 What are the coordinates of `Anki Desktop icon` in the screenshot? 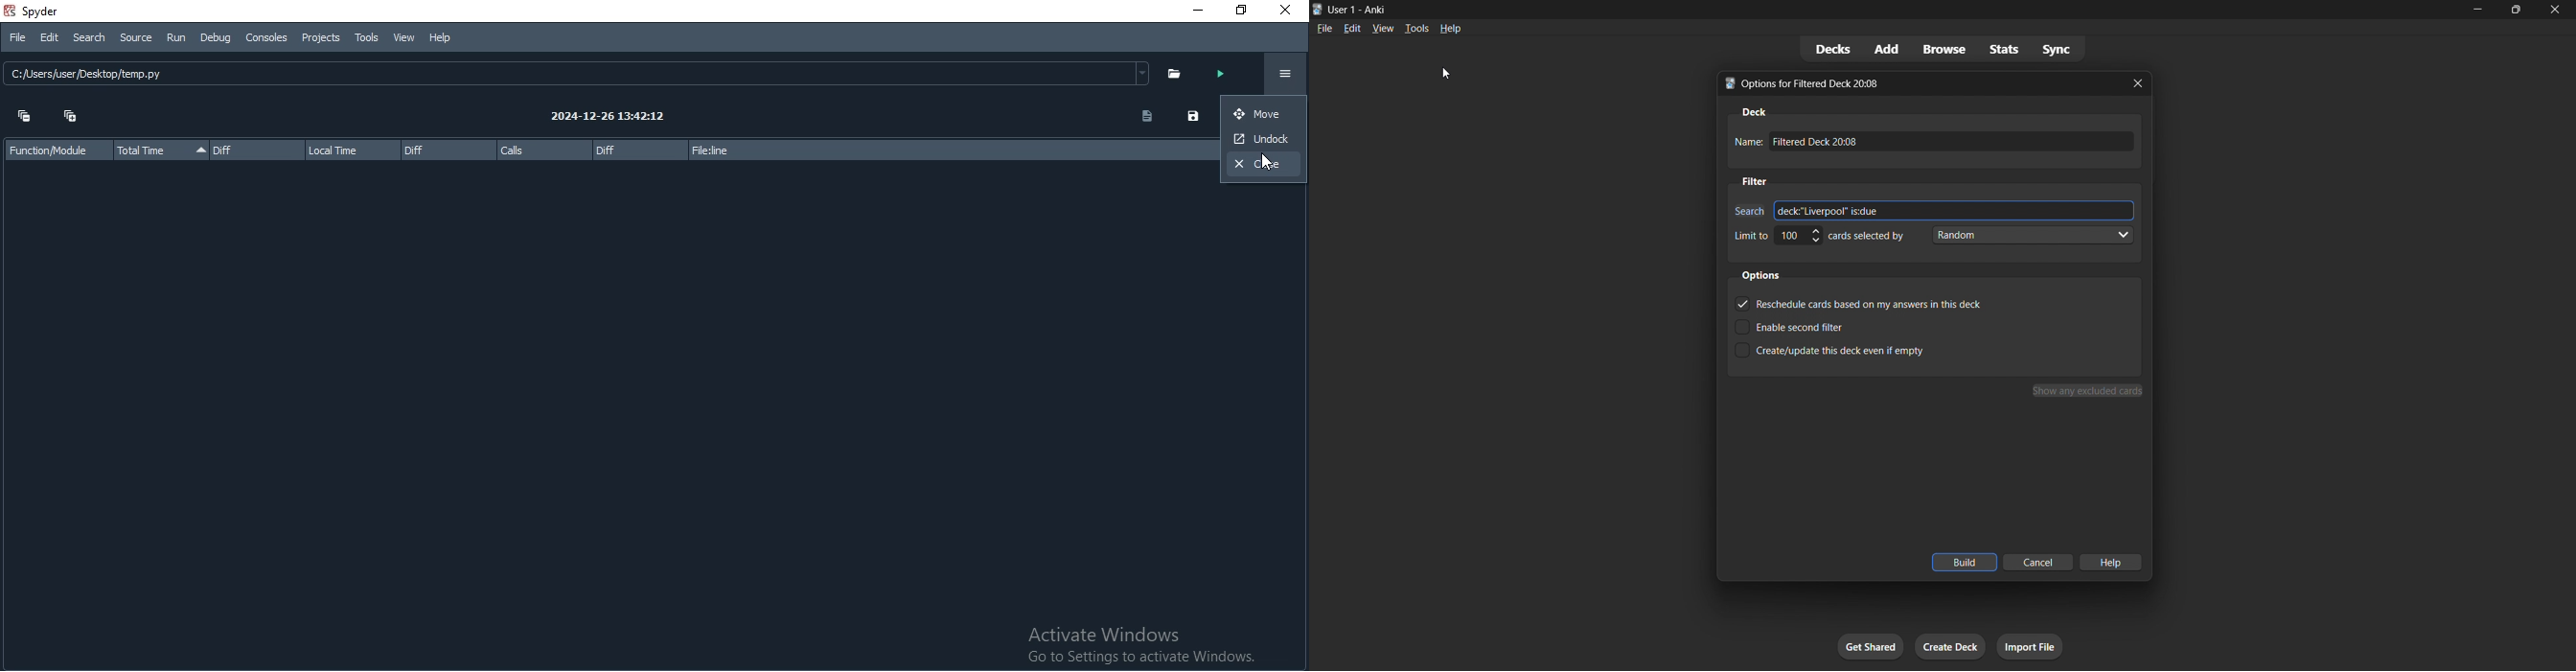 It's located at (1728, 85).